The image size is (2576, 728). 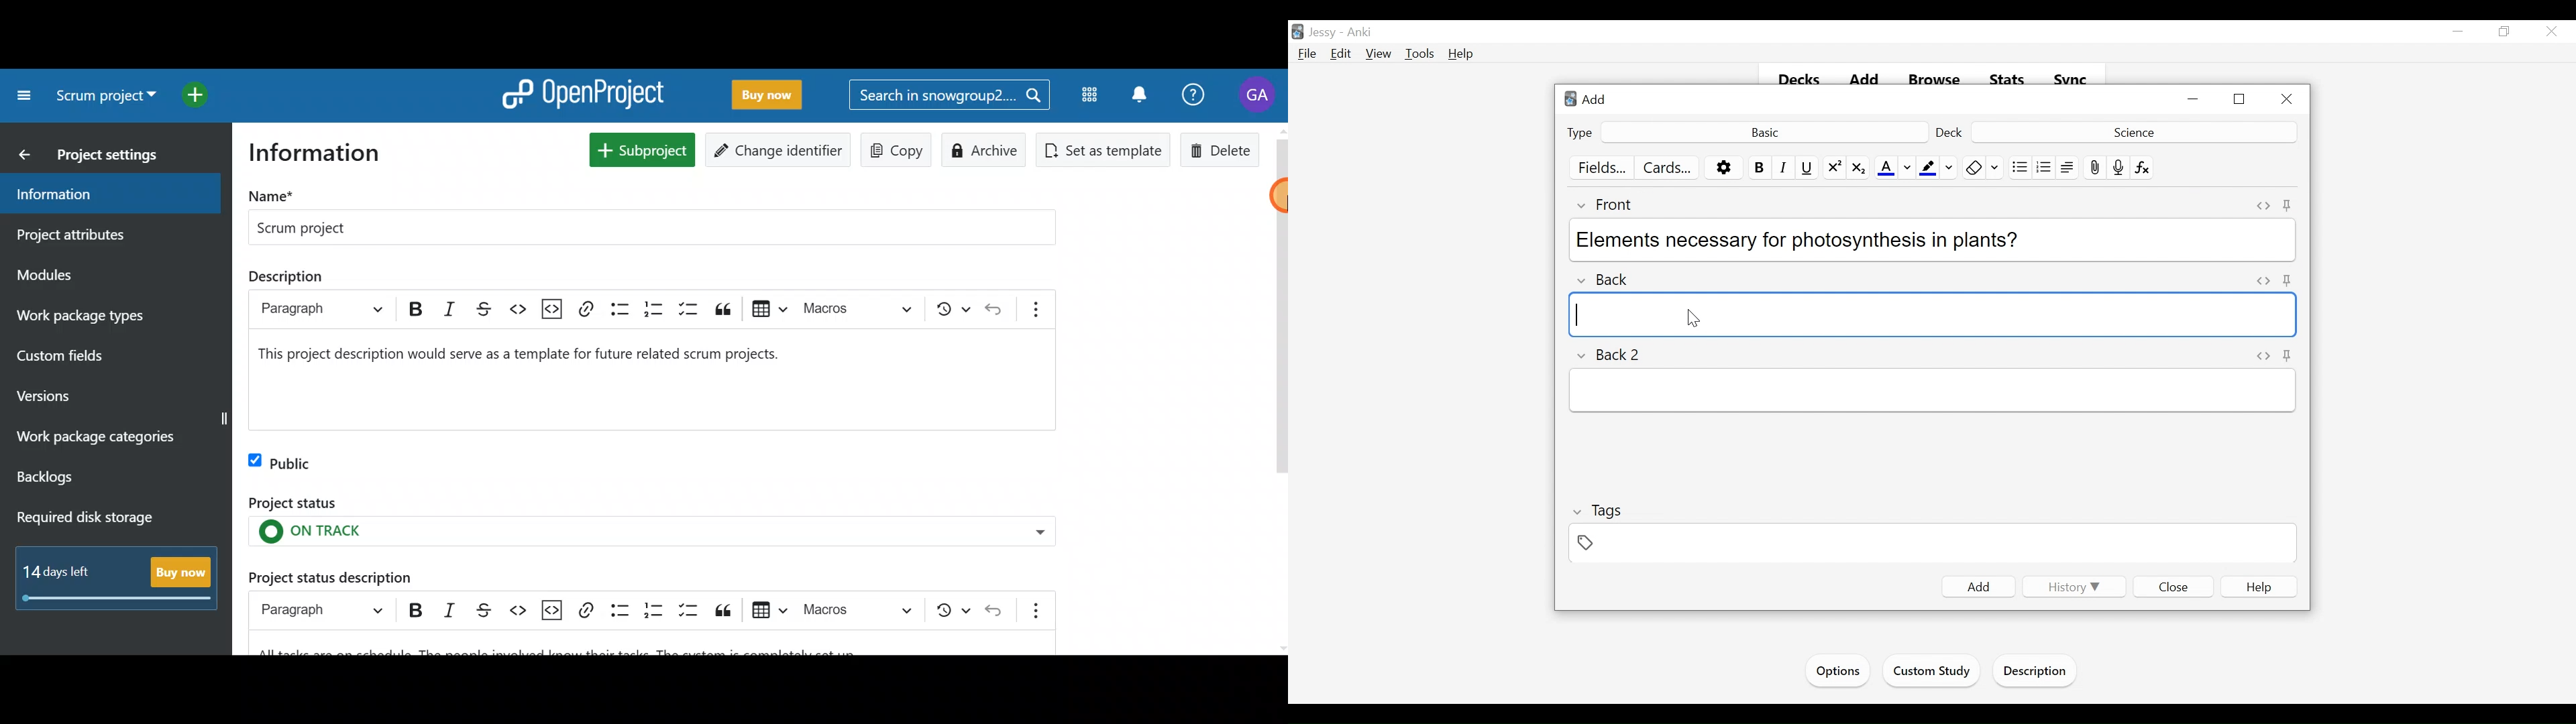 What do you see at coordinates (2044, 168) in the screenshot?
I see `Ordered list` at bounding box center [2044, 168].